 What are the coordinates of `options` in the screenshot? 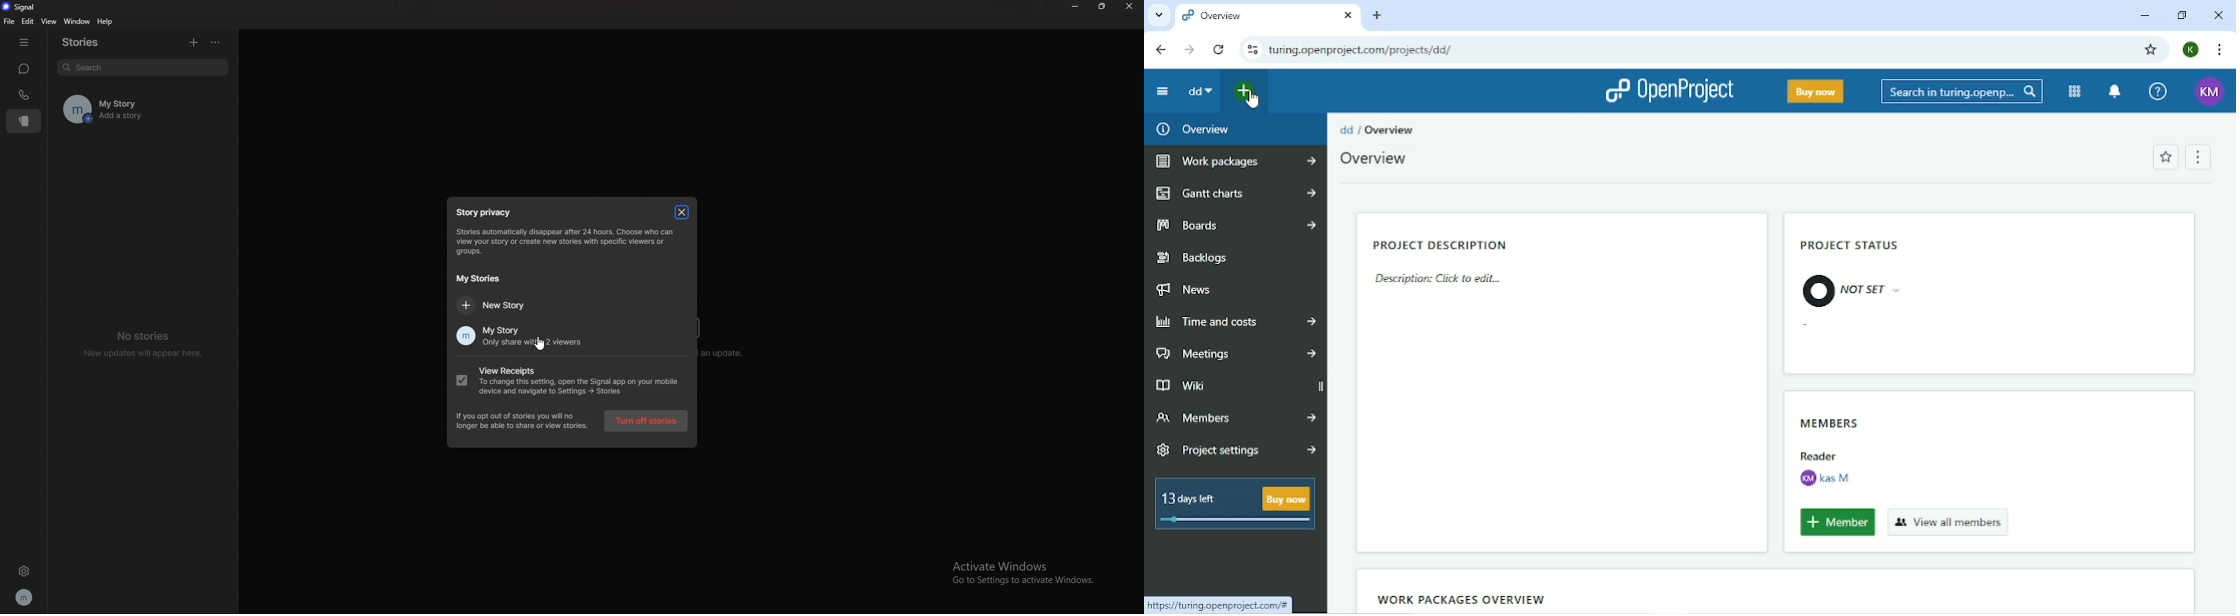 It's located at (215, 42).